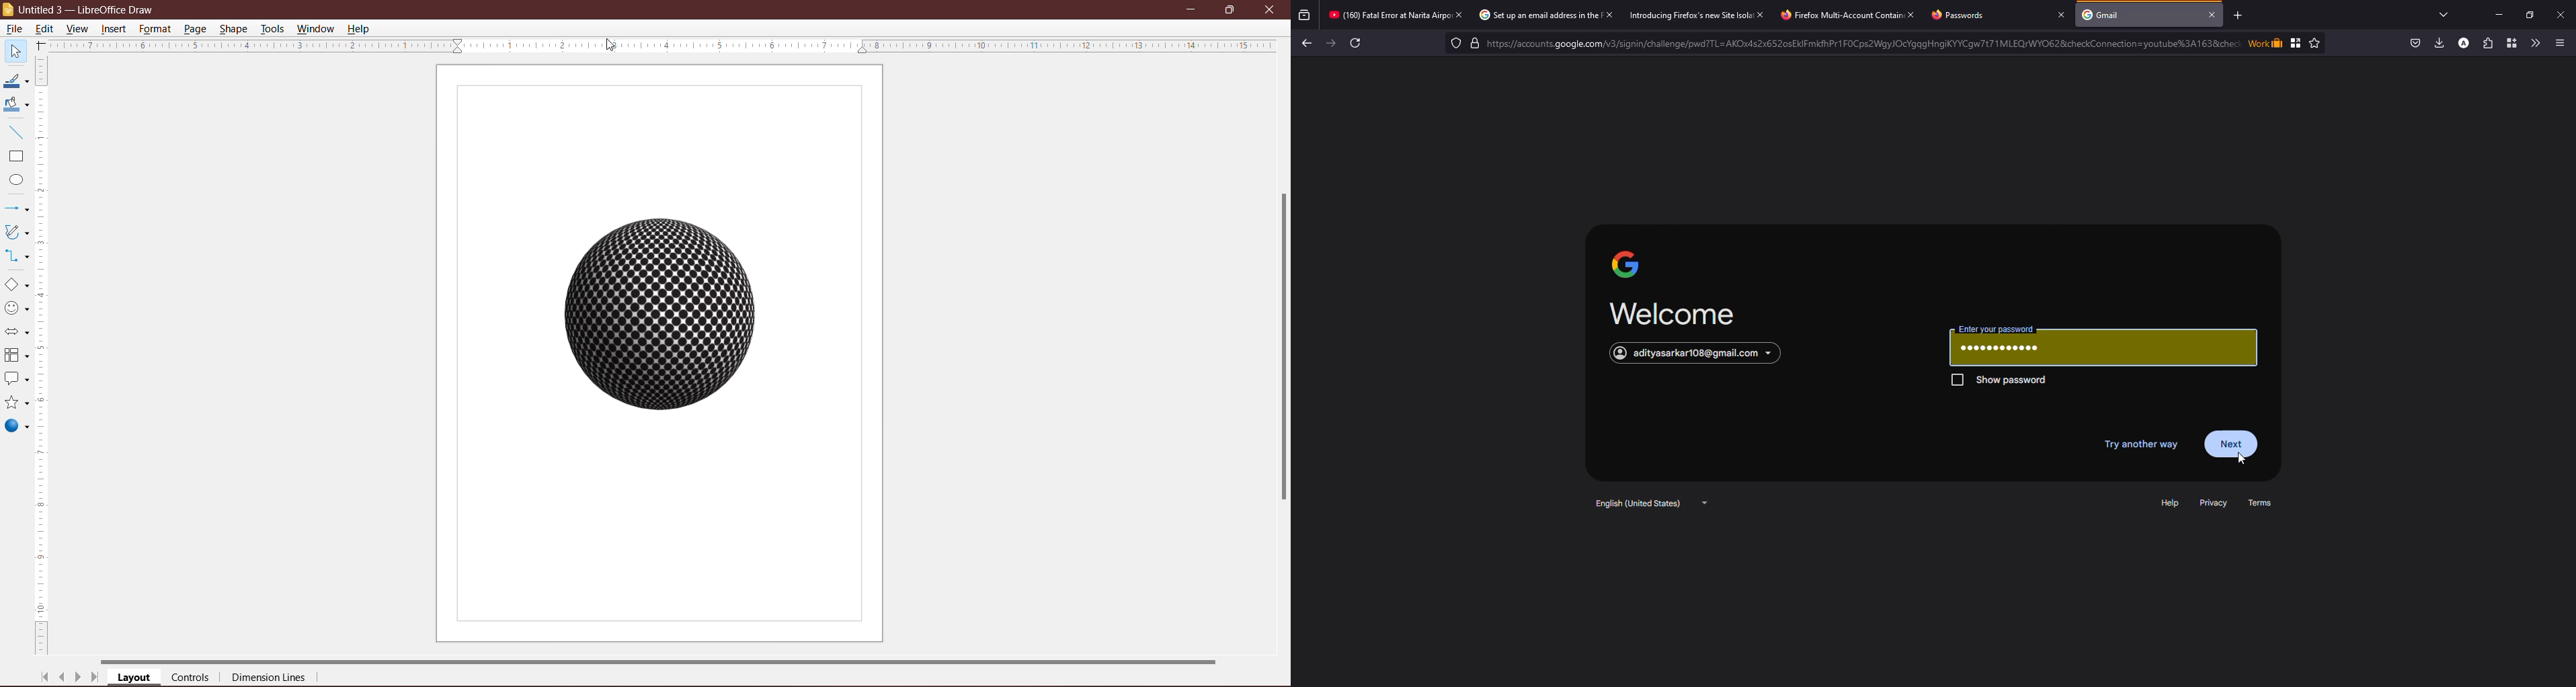 Image resolution: width=2576 pixels, height=700 pixels. What do you see at coordinates (15, 403) in the screenshot?
I see `Stars and Banners` at bounding box center [15, 403].